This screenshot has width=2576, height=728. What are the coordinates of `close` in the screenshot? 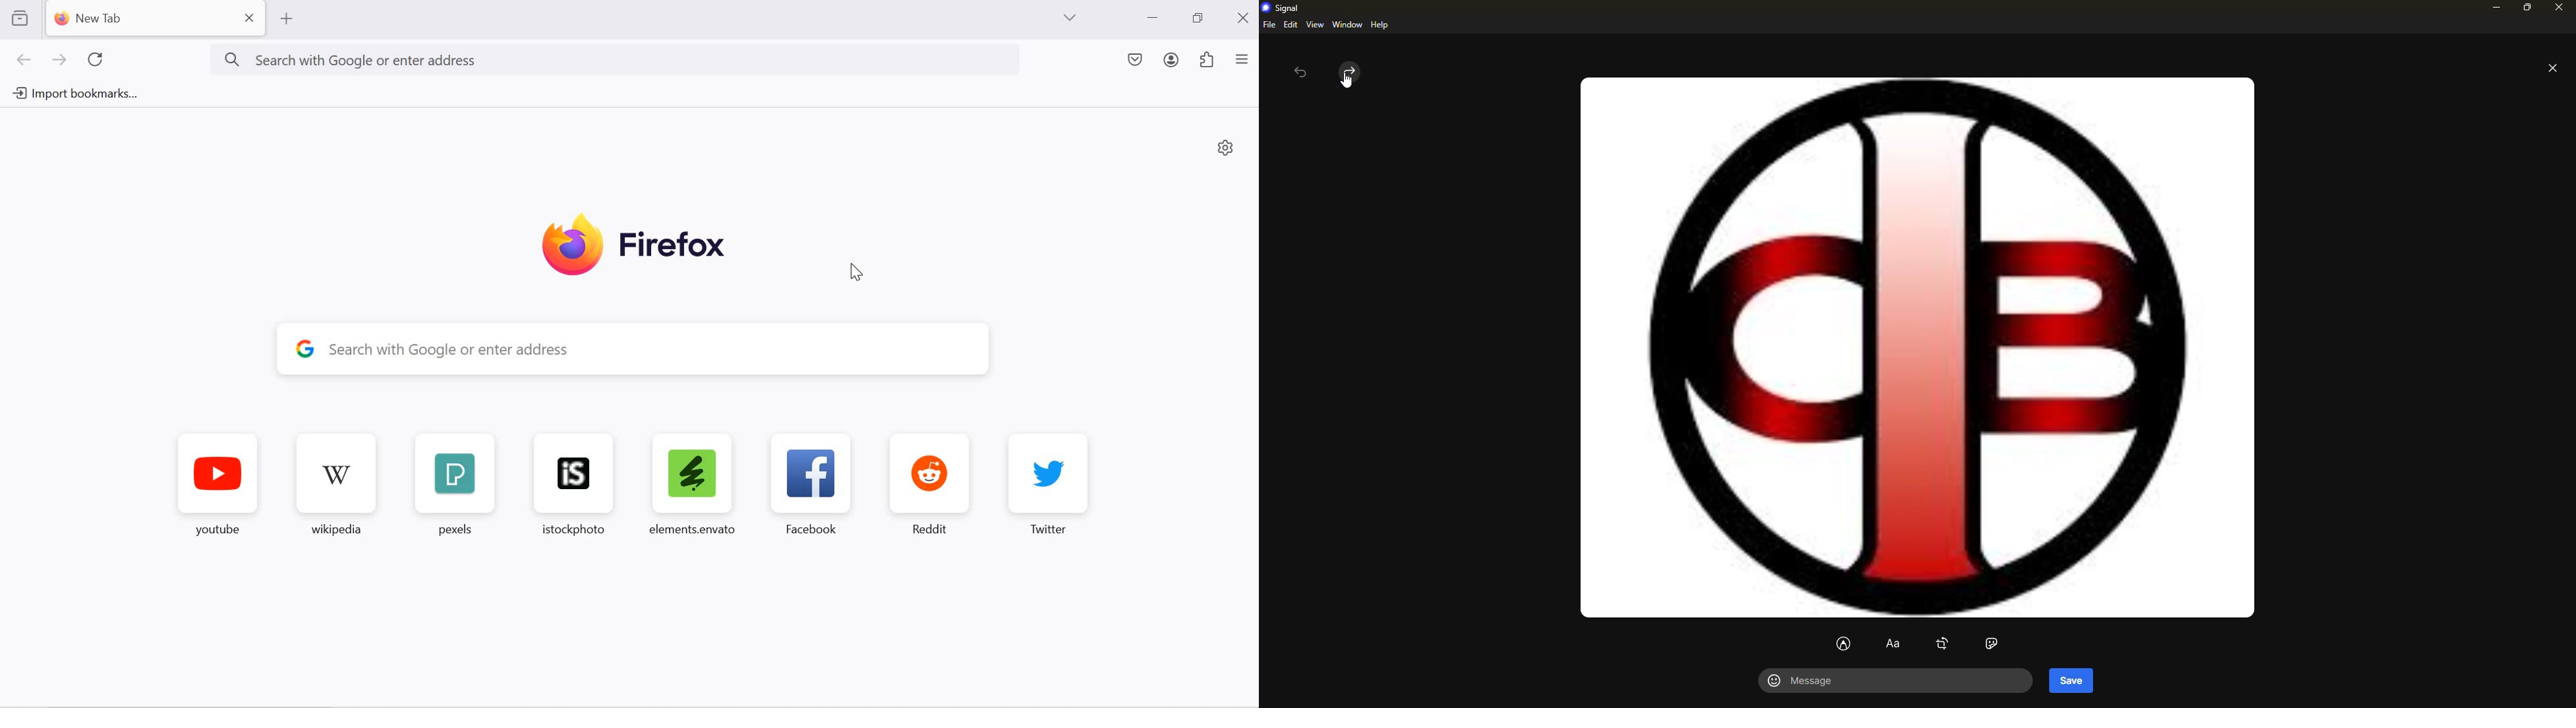 It's located at (2560, 9).